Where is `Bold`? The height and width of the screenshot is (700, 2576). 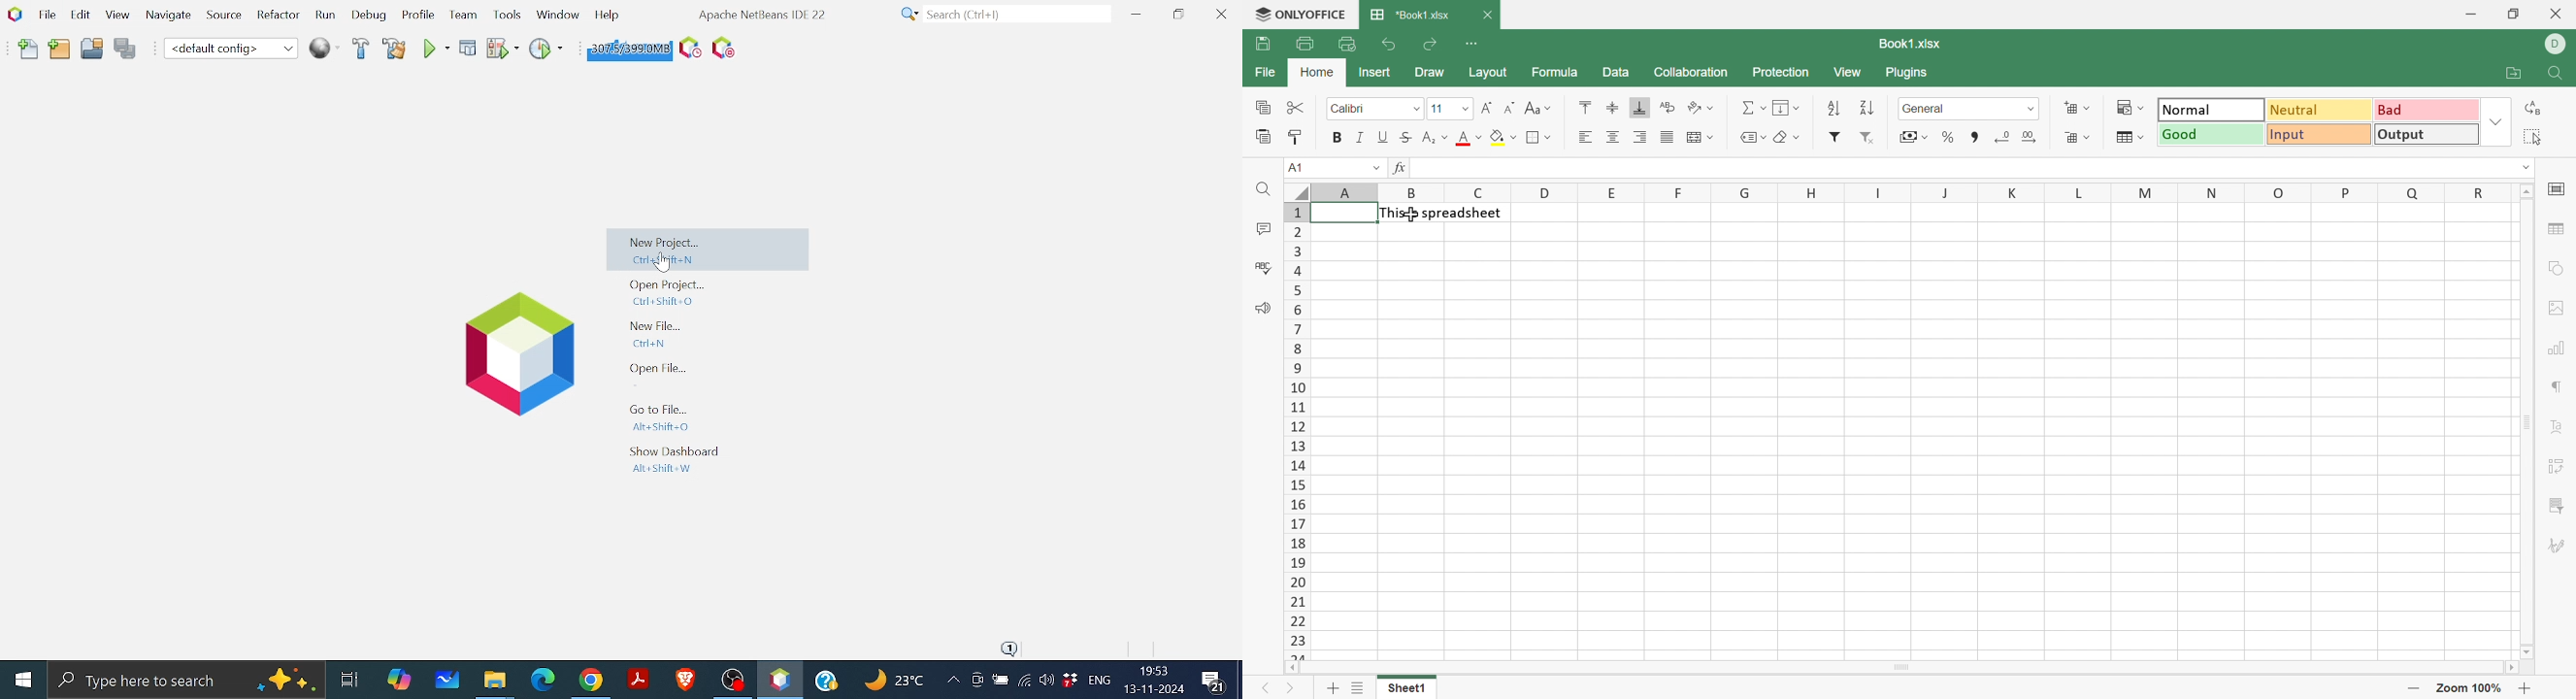 Bold is located at coordinates (1338, 138).